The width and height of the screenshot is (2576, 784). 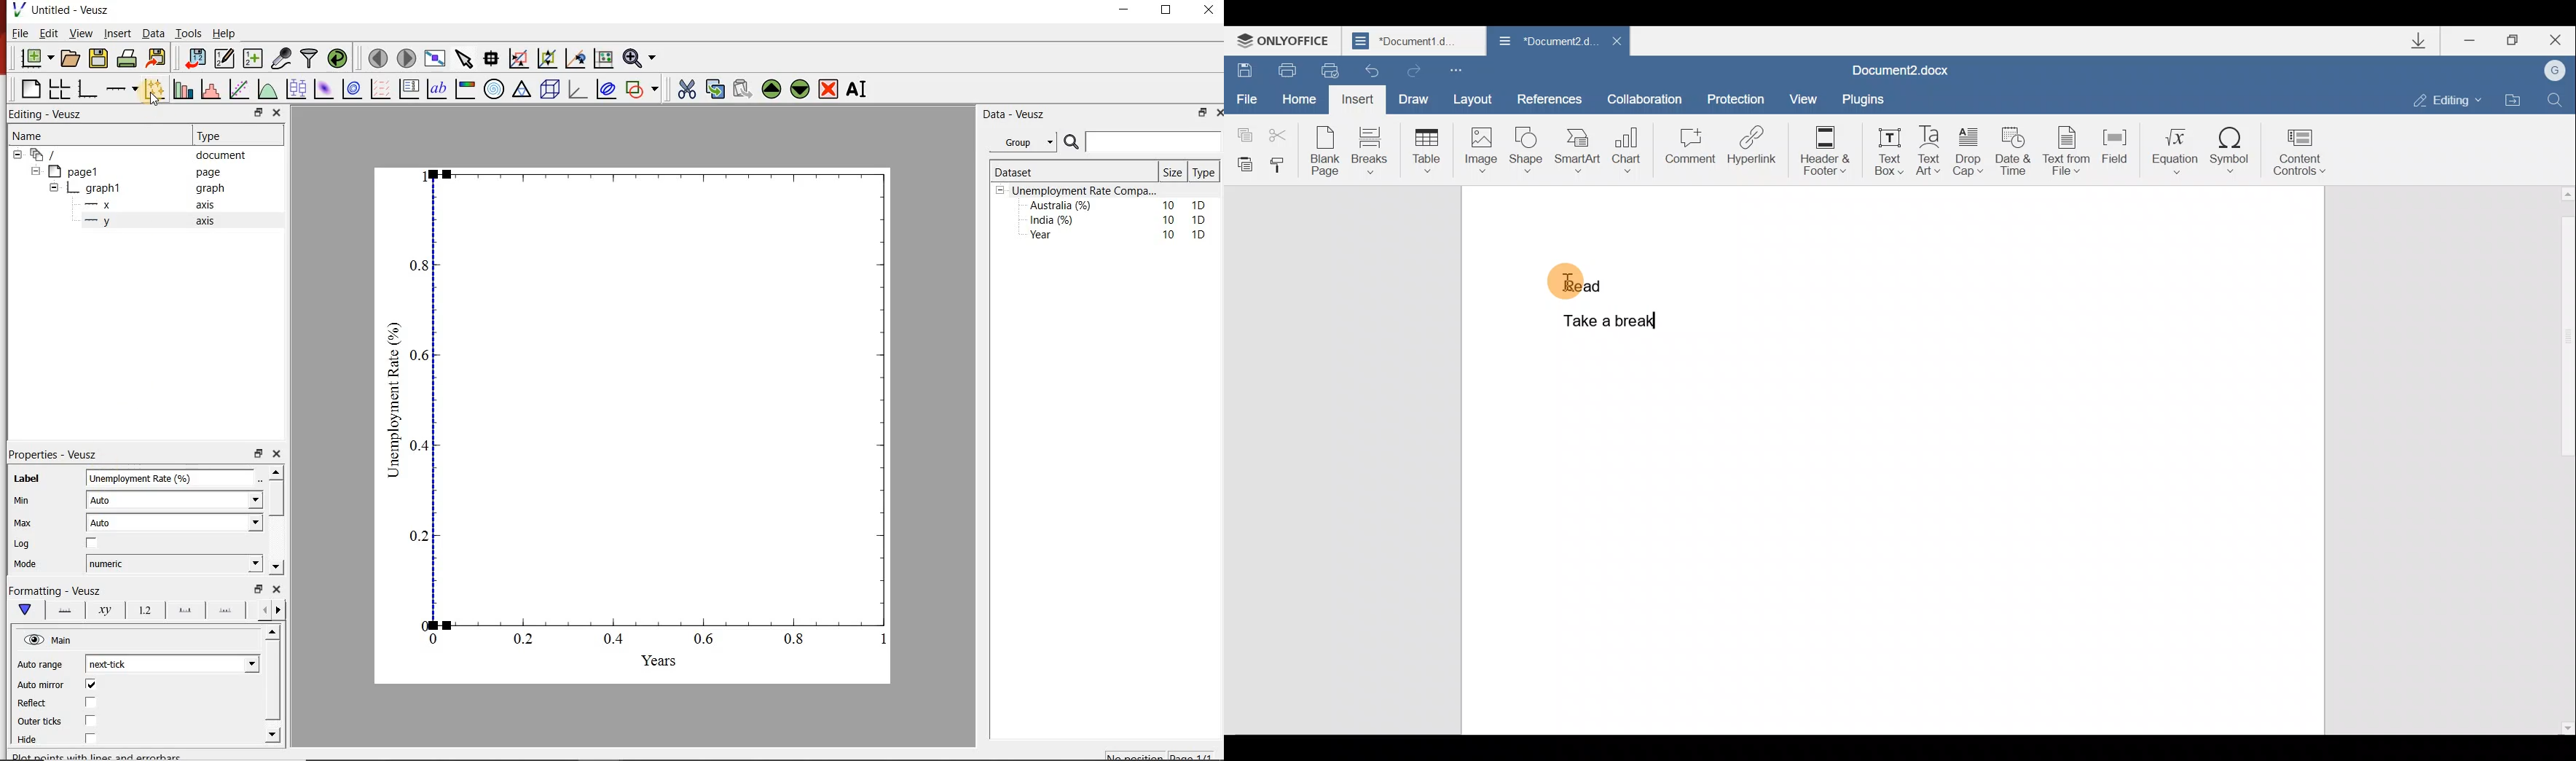 What do you see at coordinates (93, 542) in the screenshot?
I see `checkbox` at bounding box center [93, 542].